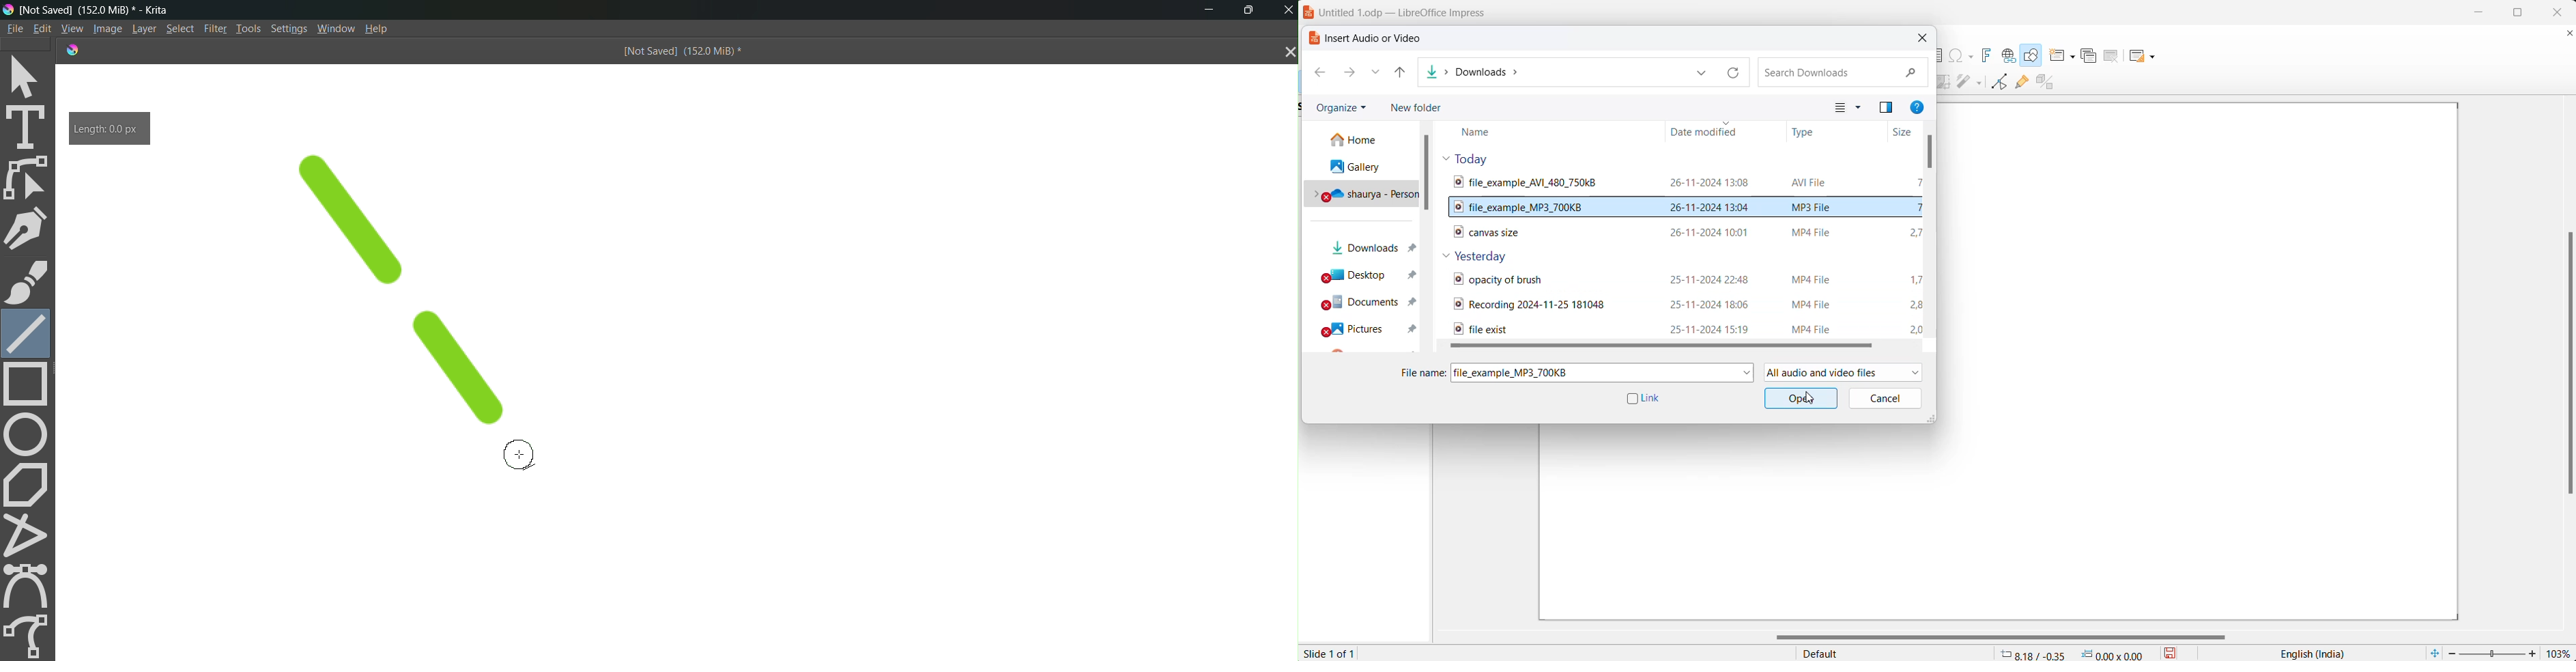 This screenshot has width=2576, height=672. Describe the element at coordinates (1422, 373) in the screenshot. I see `file name` at that location.